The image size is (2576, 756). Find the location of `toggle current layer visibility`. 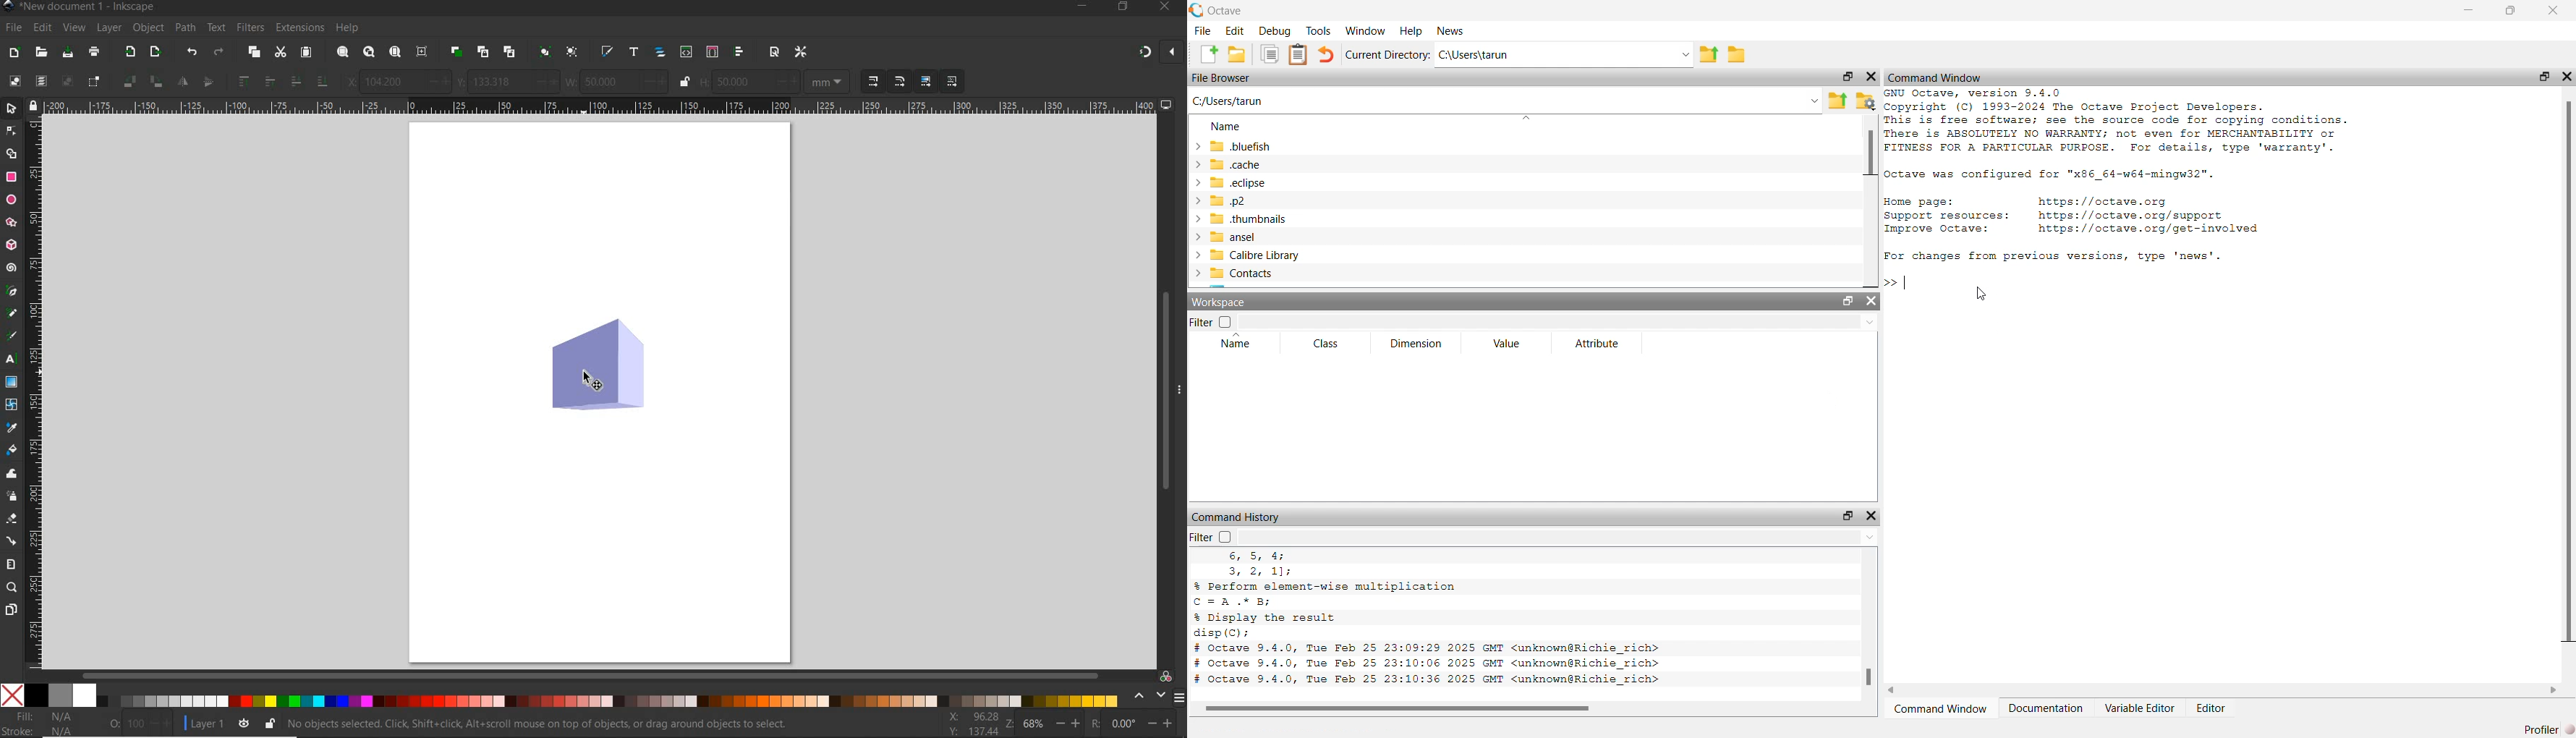

toggle current layer visibility is located at coordinates (241, 723).